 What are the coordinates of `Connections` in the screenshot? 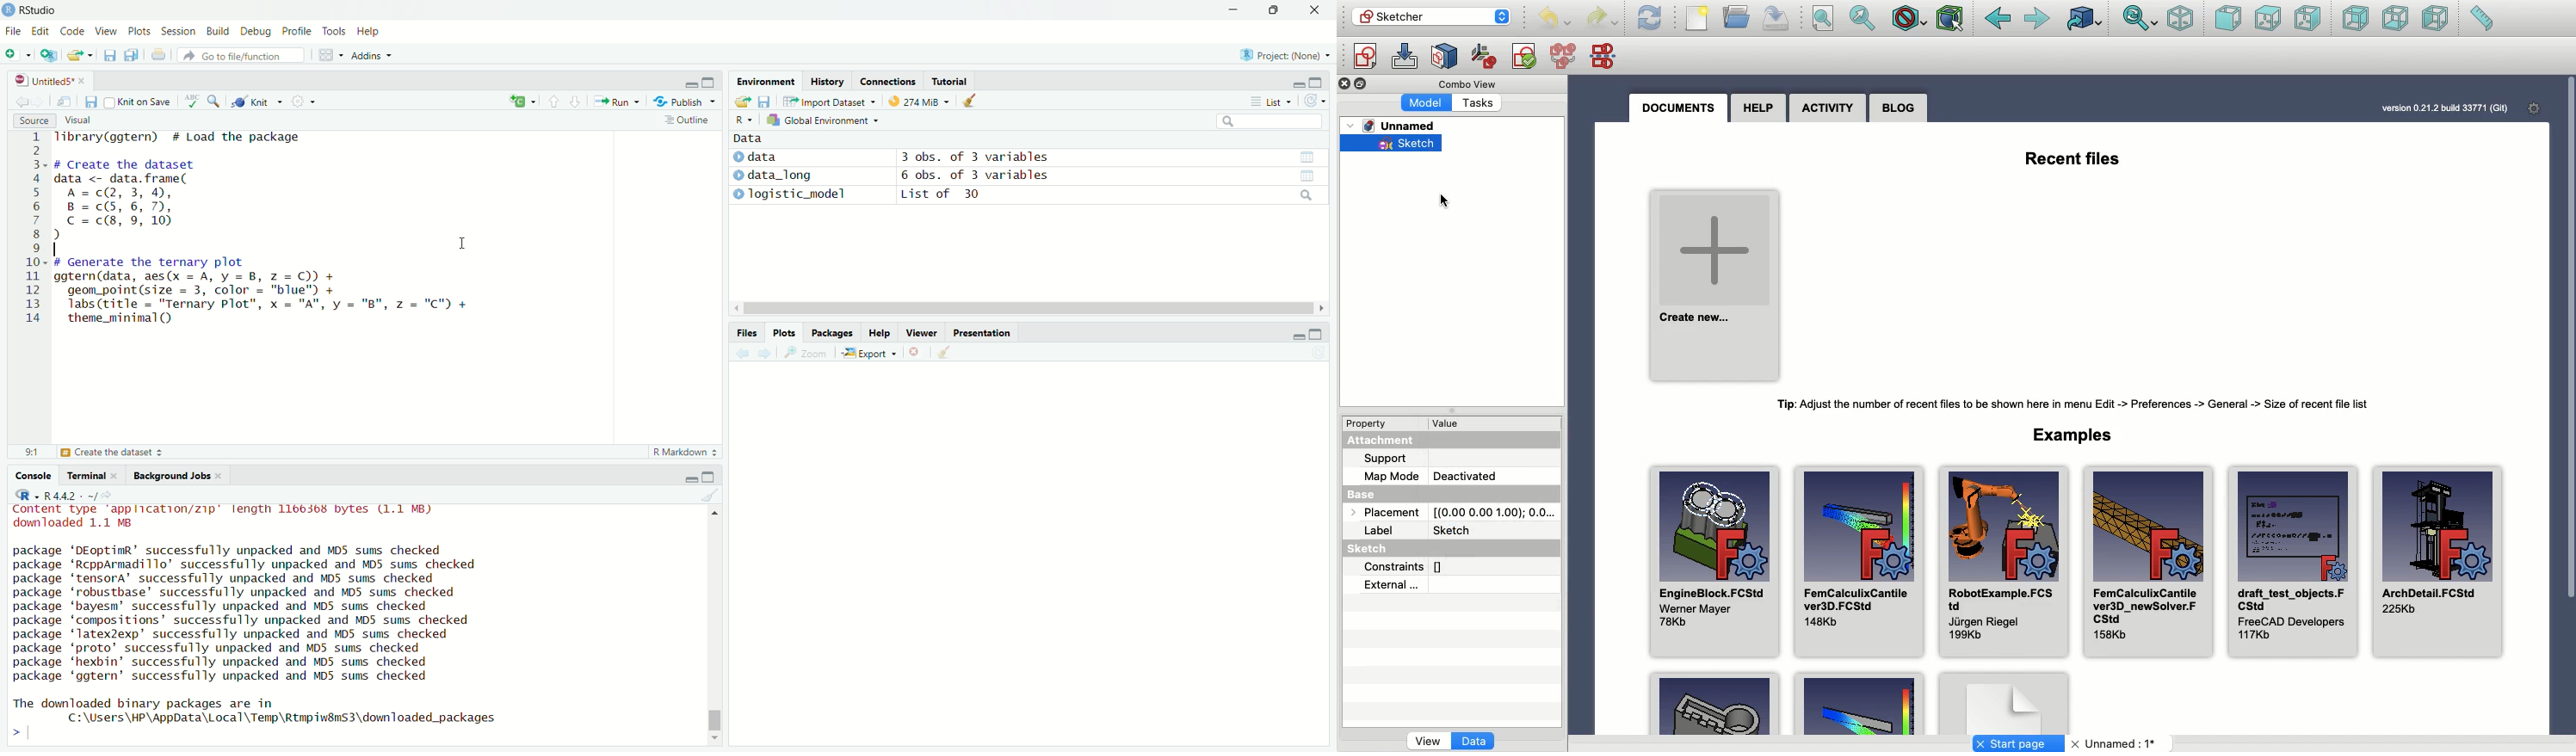 It's located at (888, 81).